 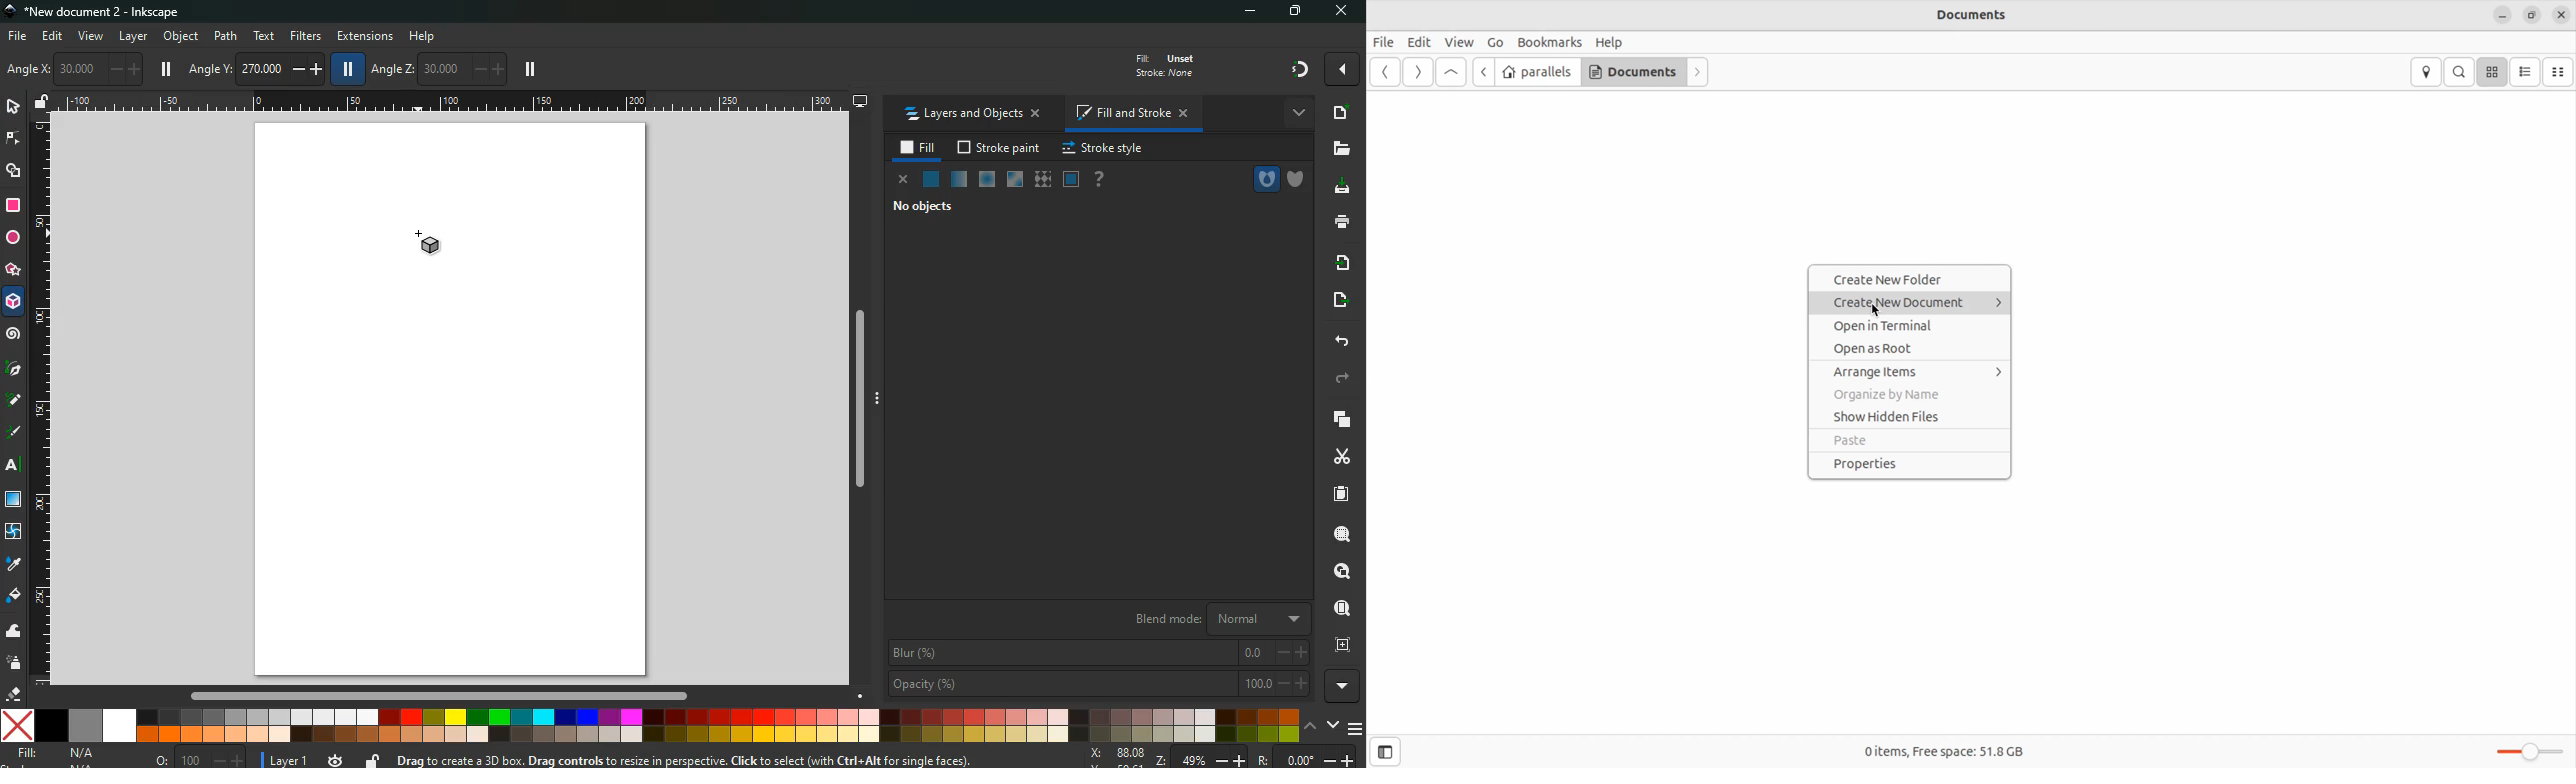 What do you see at coordinates (1335, 301) in the screenshot?
I see `send` at bounding box center [1335, 301].